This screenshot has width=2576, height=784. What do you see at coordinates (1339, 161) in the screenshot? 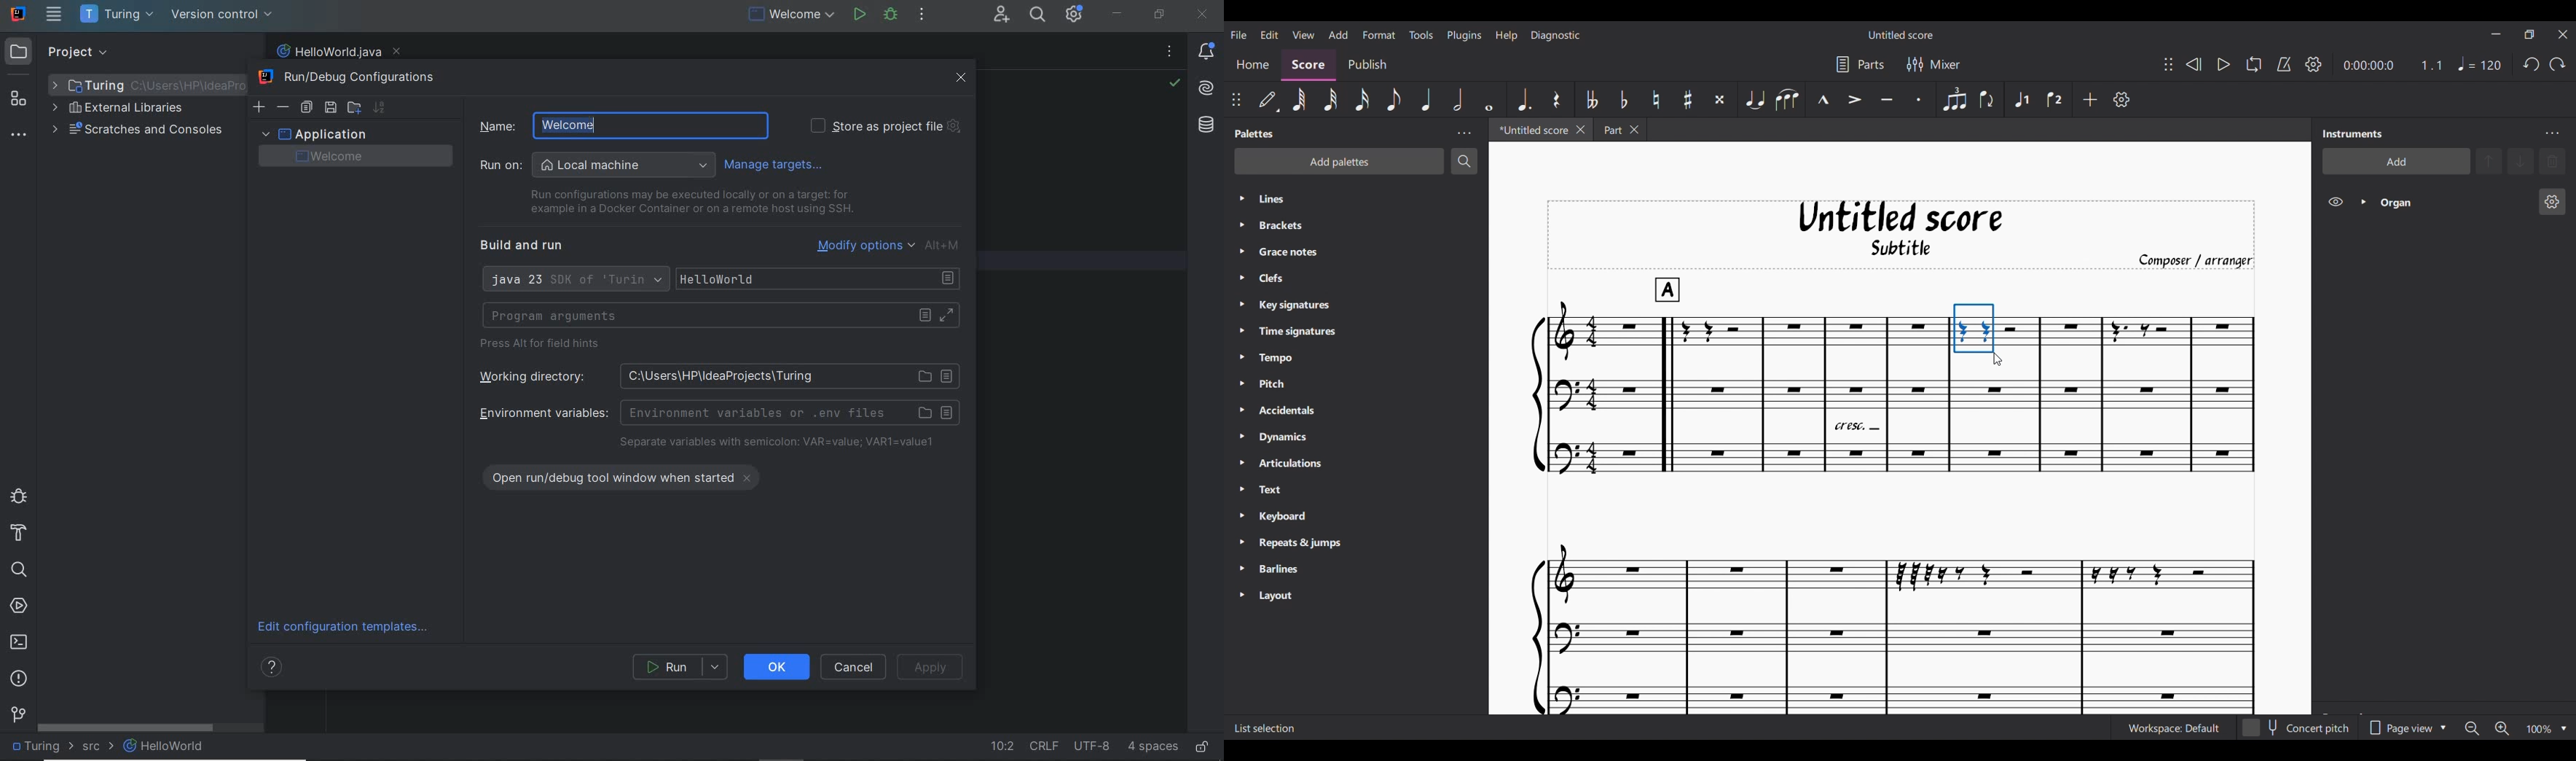
I see `Add palette` at bounding box center [1339, 161].